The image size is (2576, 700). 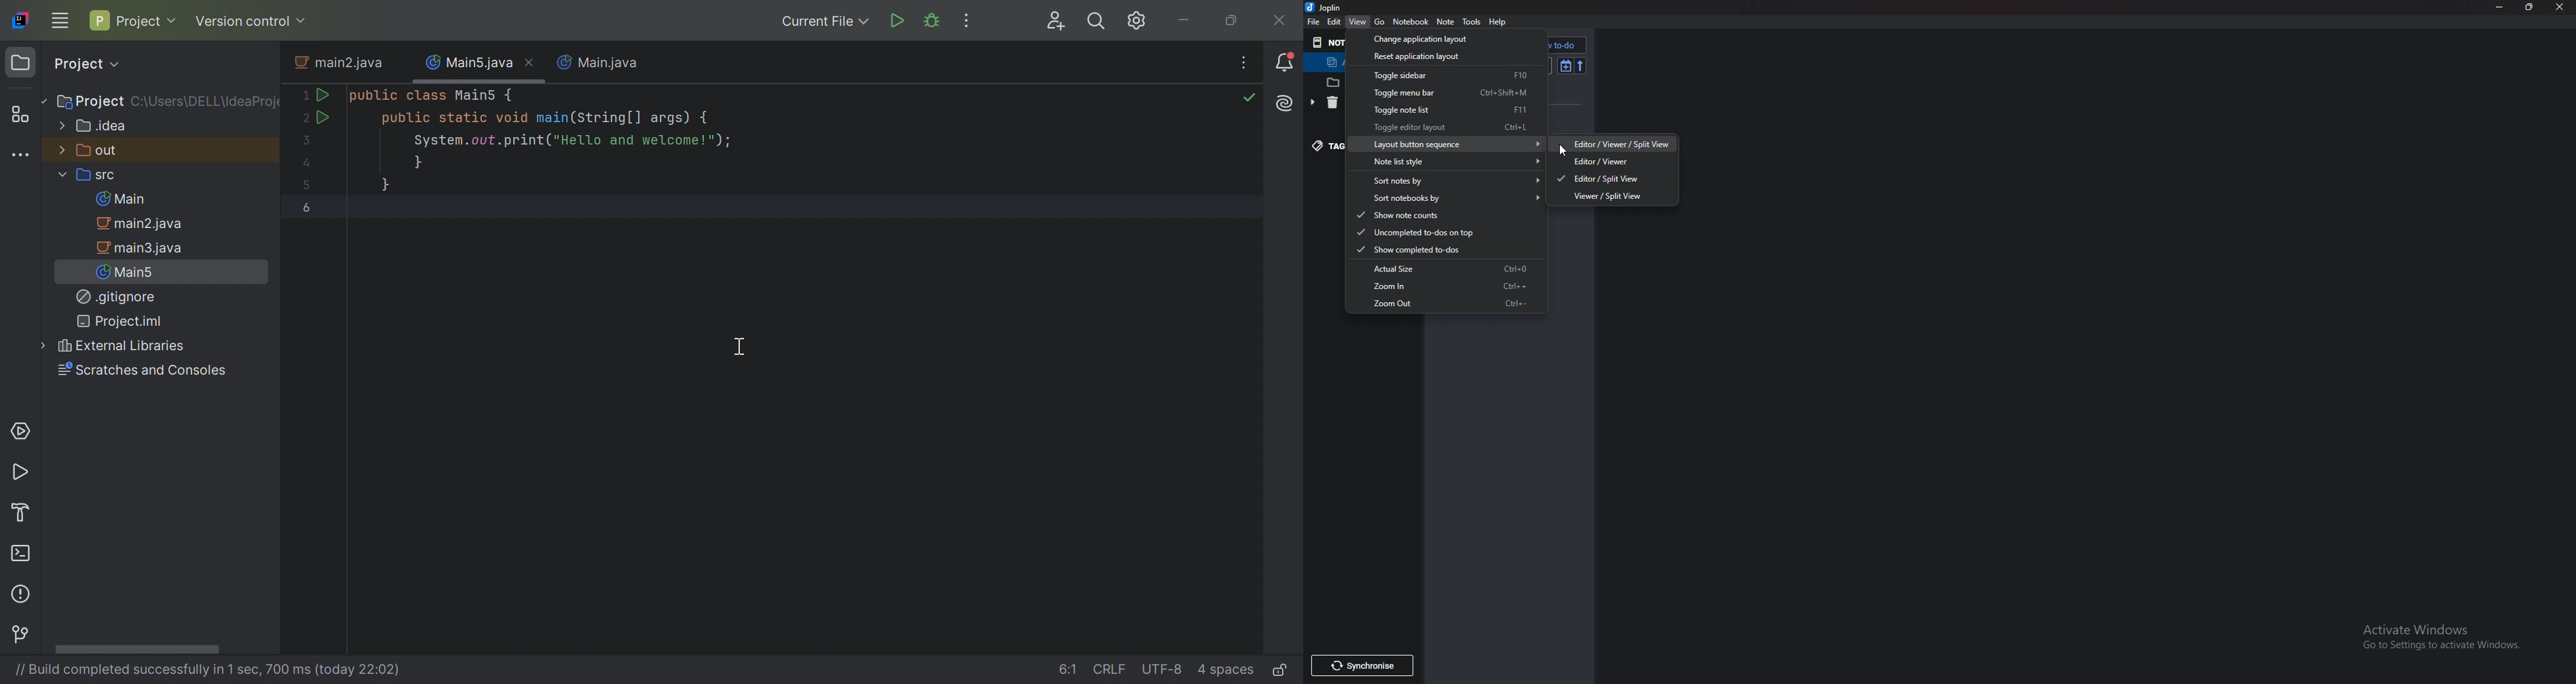 I want to click on Synchronize, so click(x=1361, y=666).